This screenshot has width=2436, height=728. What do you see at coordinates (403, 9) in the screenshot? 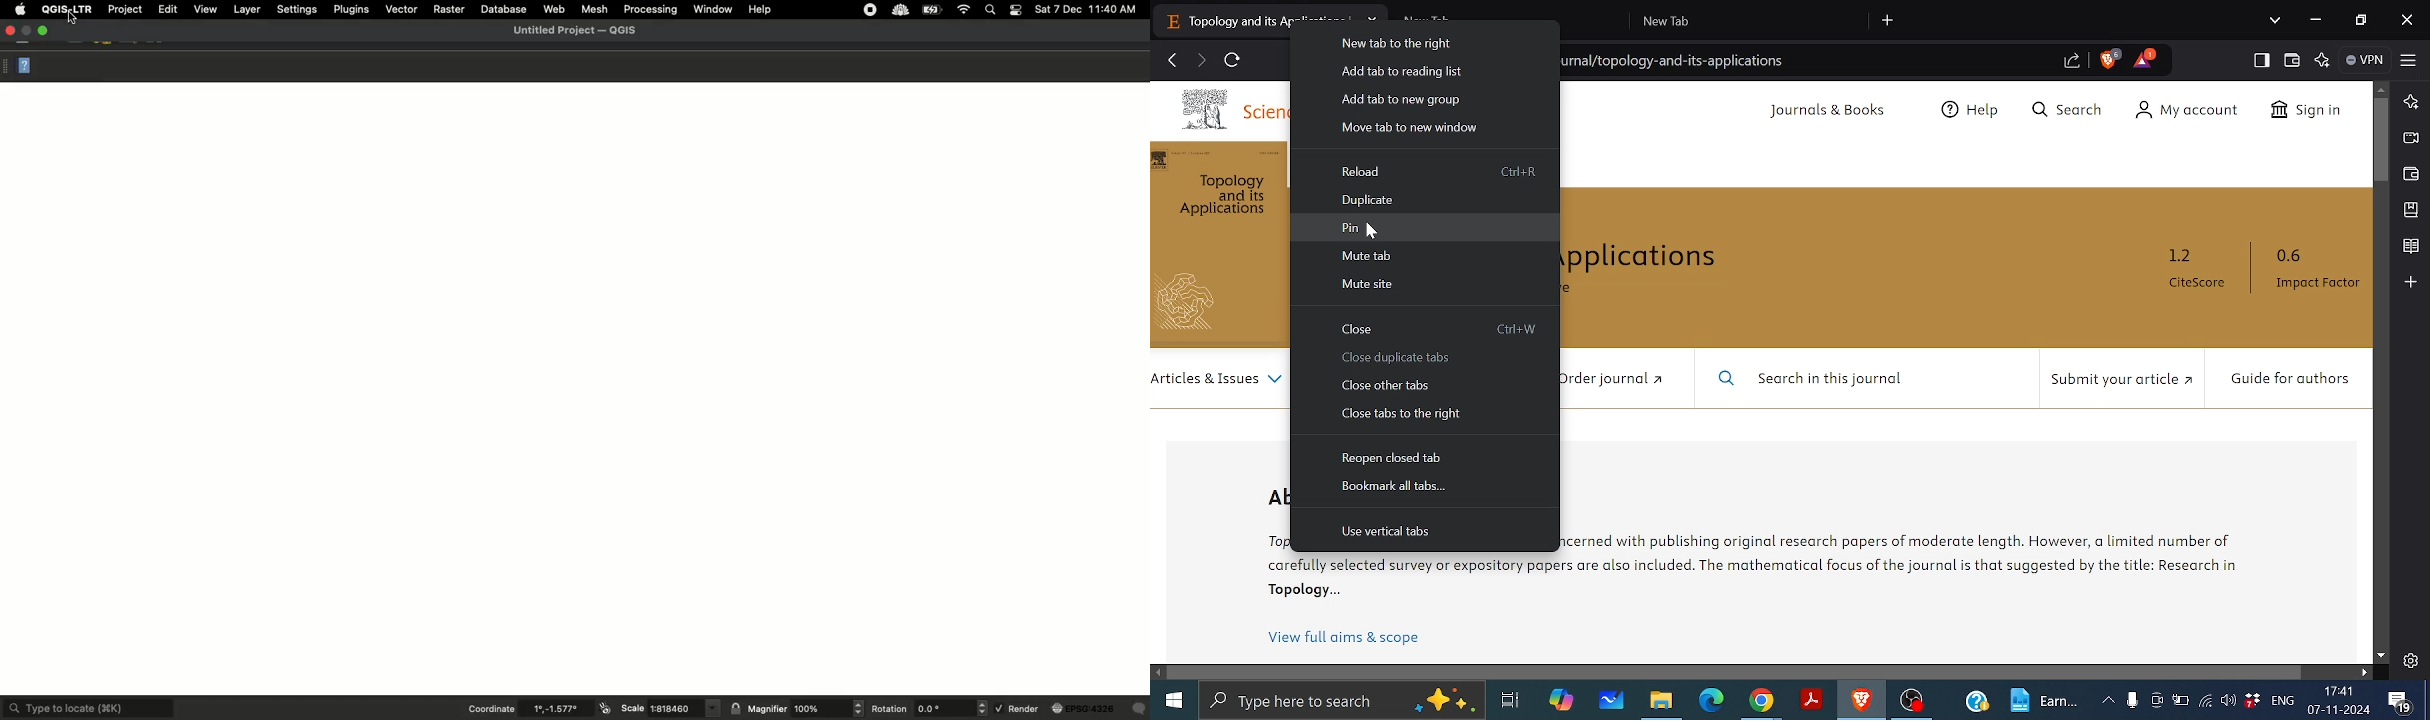
I see `Vector` at bounding box center [403, 9].